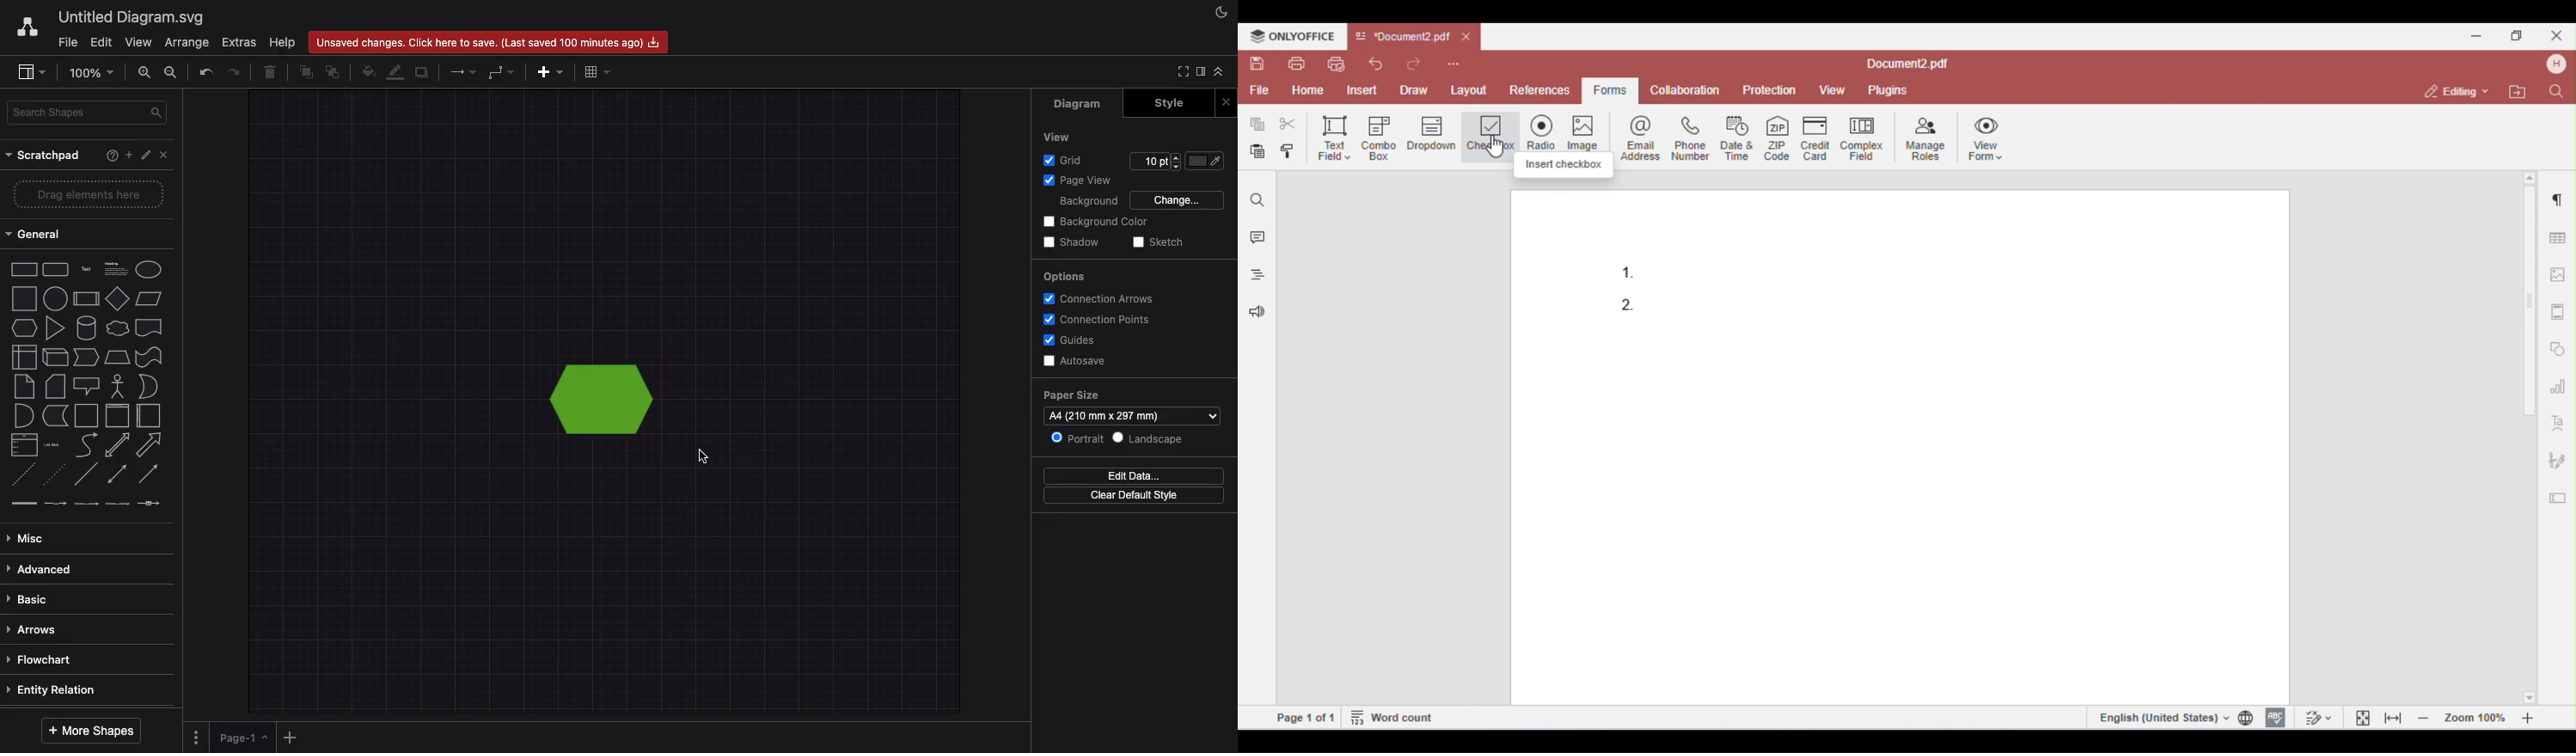 This screenshot has height=756, width=2576. What do you see at coordinates (709, 457) in the screenshot?
I see `Cursor` at bounding box center [709, 457].